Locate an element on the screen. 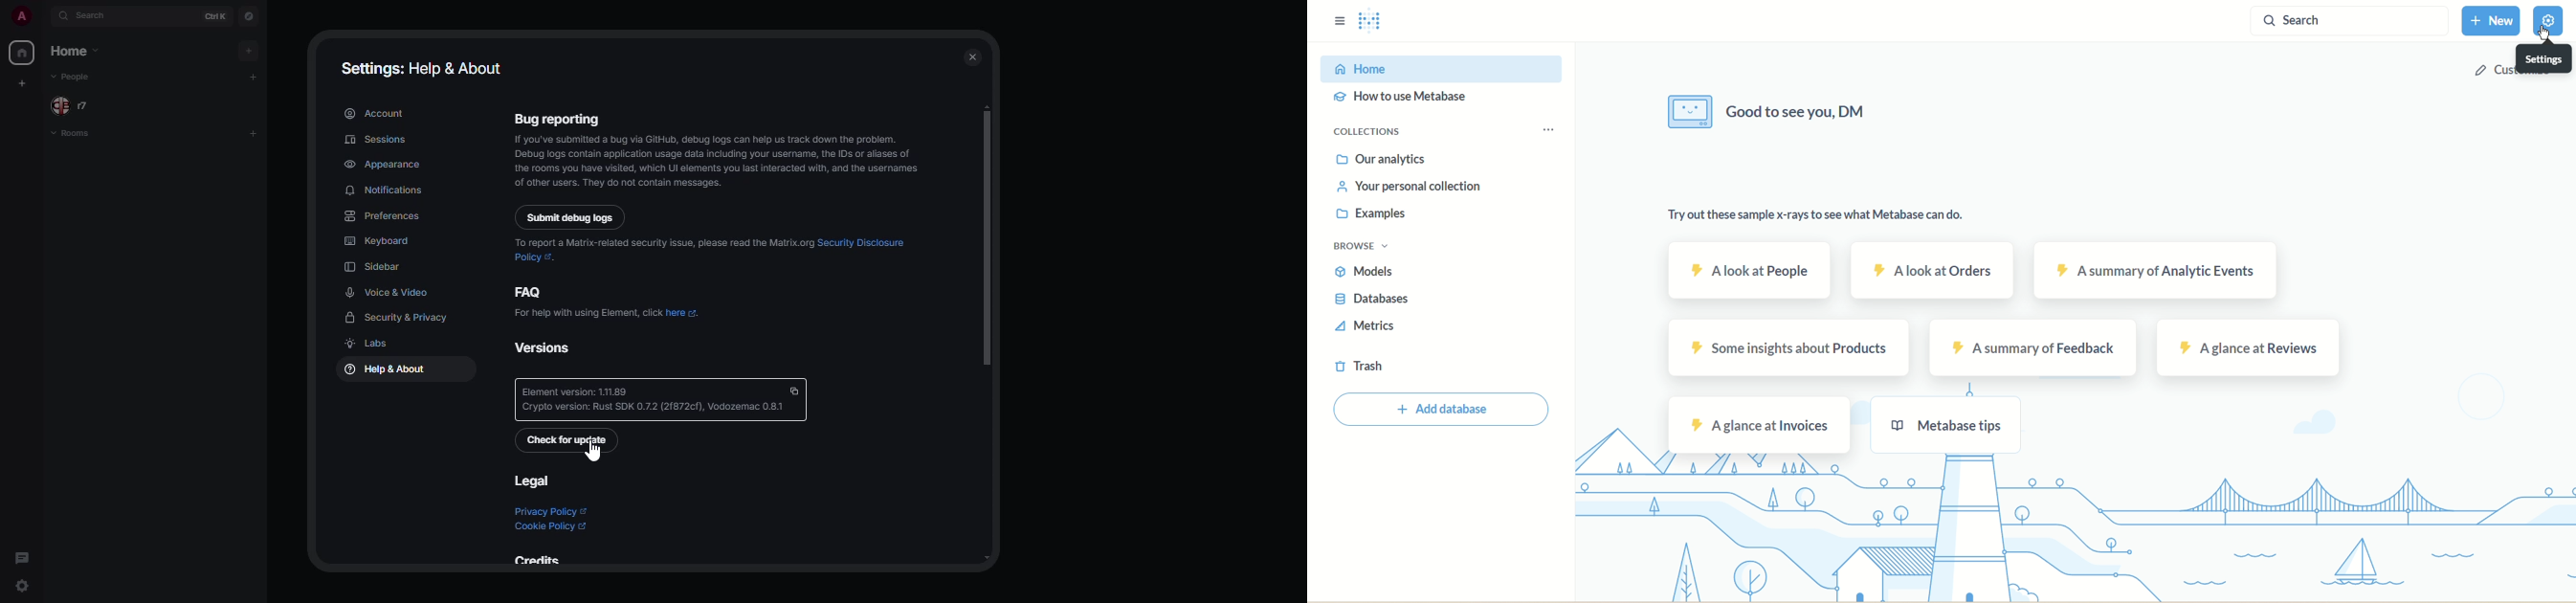  a glance at reviews is located at coordinates (2248, 348).